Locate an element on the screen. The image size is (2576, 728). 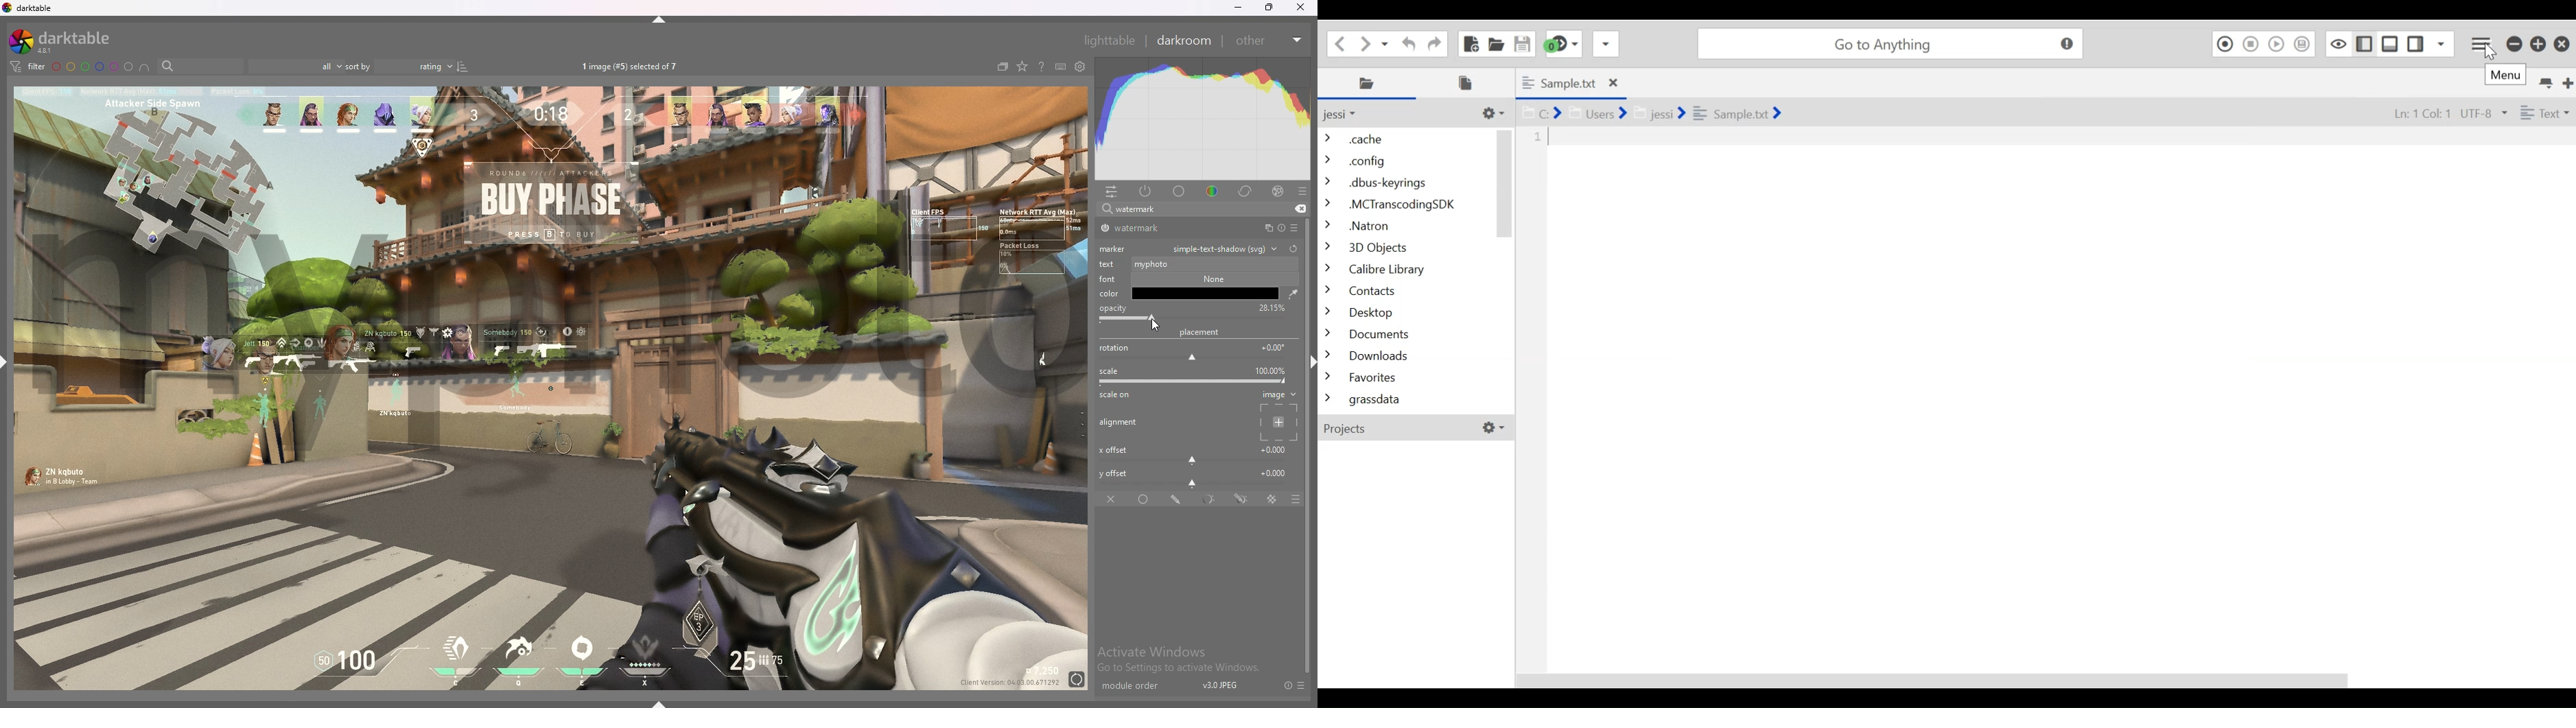
simple text svg is located at coordinates (1209, 319).